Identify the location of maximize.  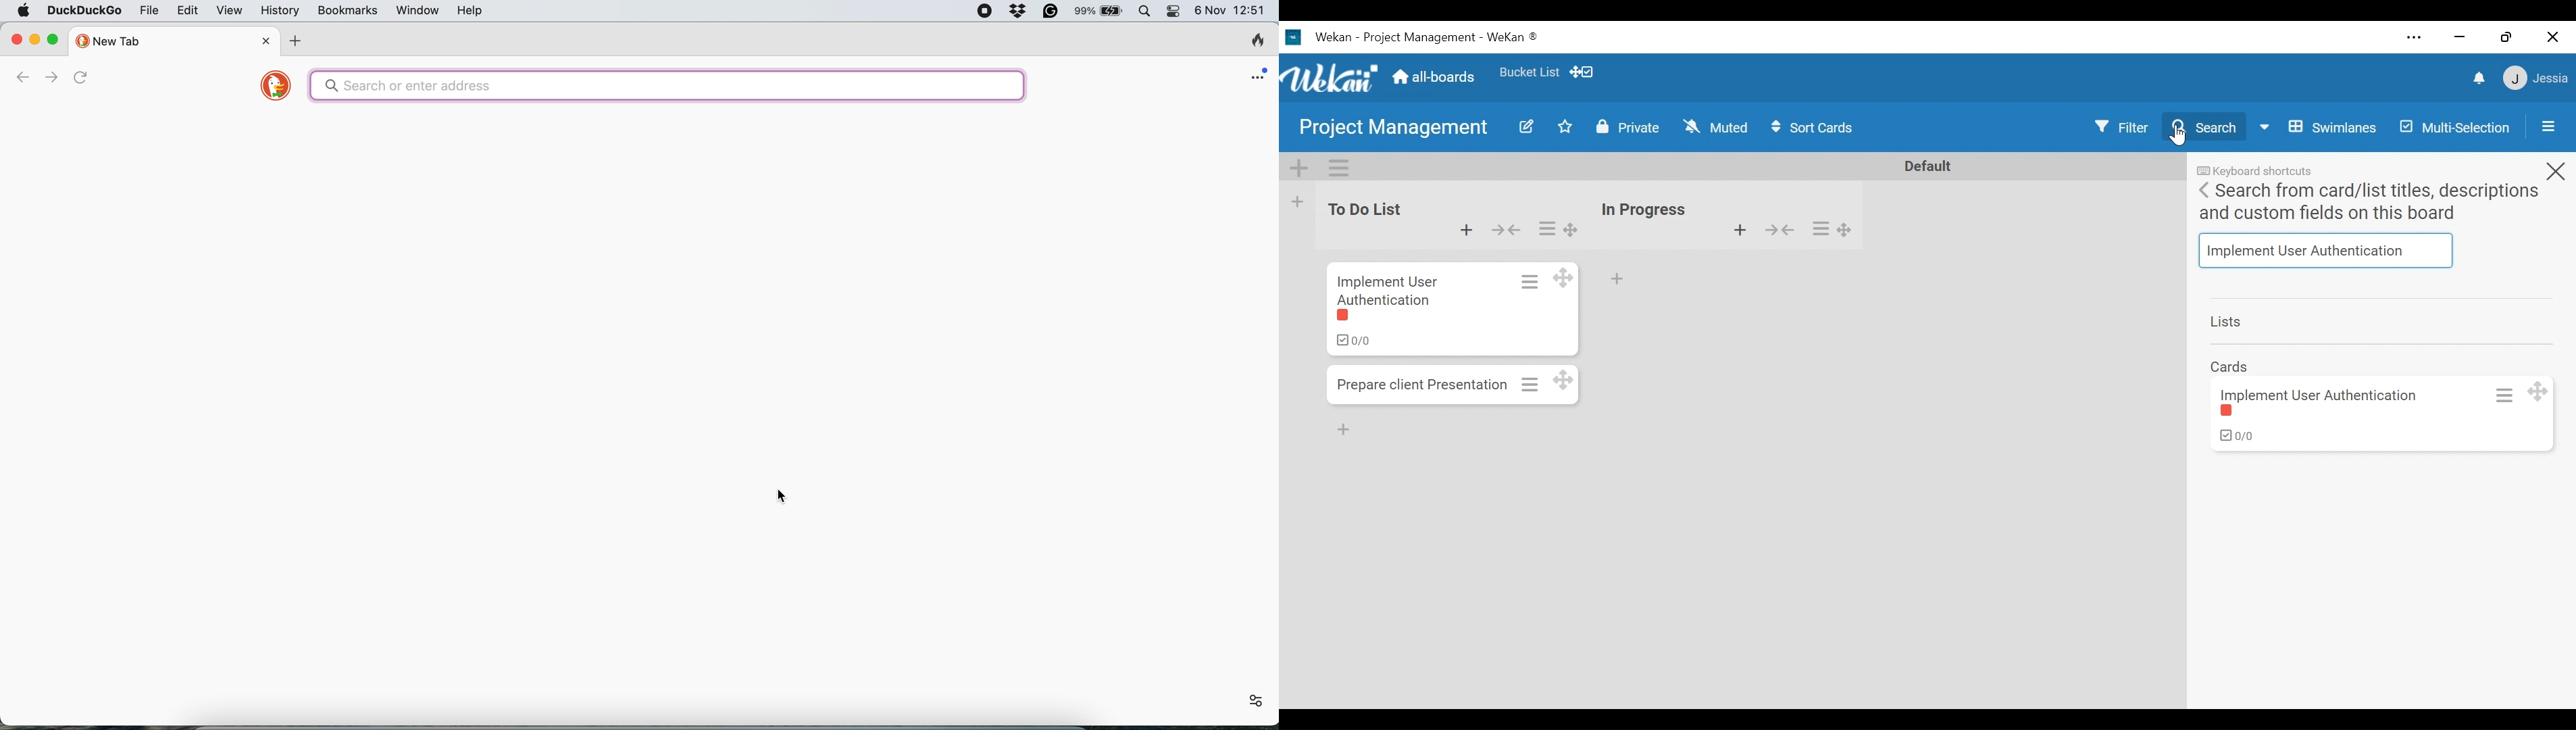
(56, 39).